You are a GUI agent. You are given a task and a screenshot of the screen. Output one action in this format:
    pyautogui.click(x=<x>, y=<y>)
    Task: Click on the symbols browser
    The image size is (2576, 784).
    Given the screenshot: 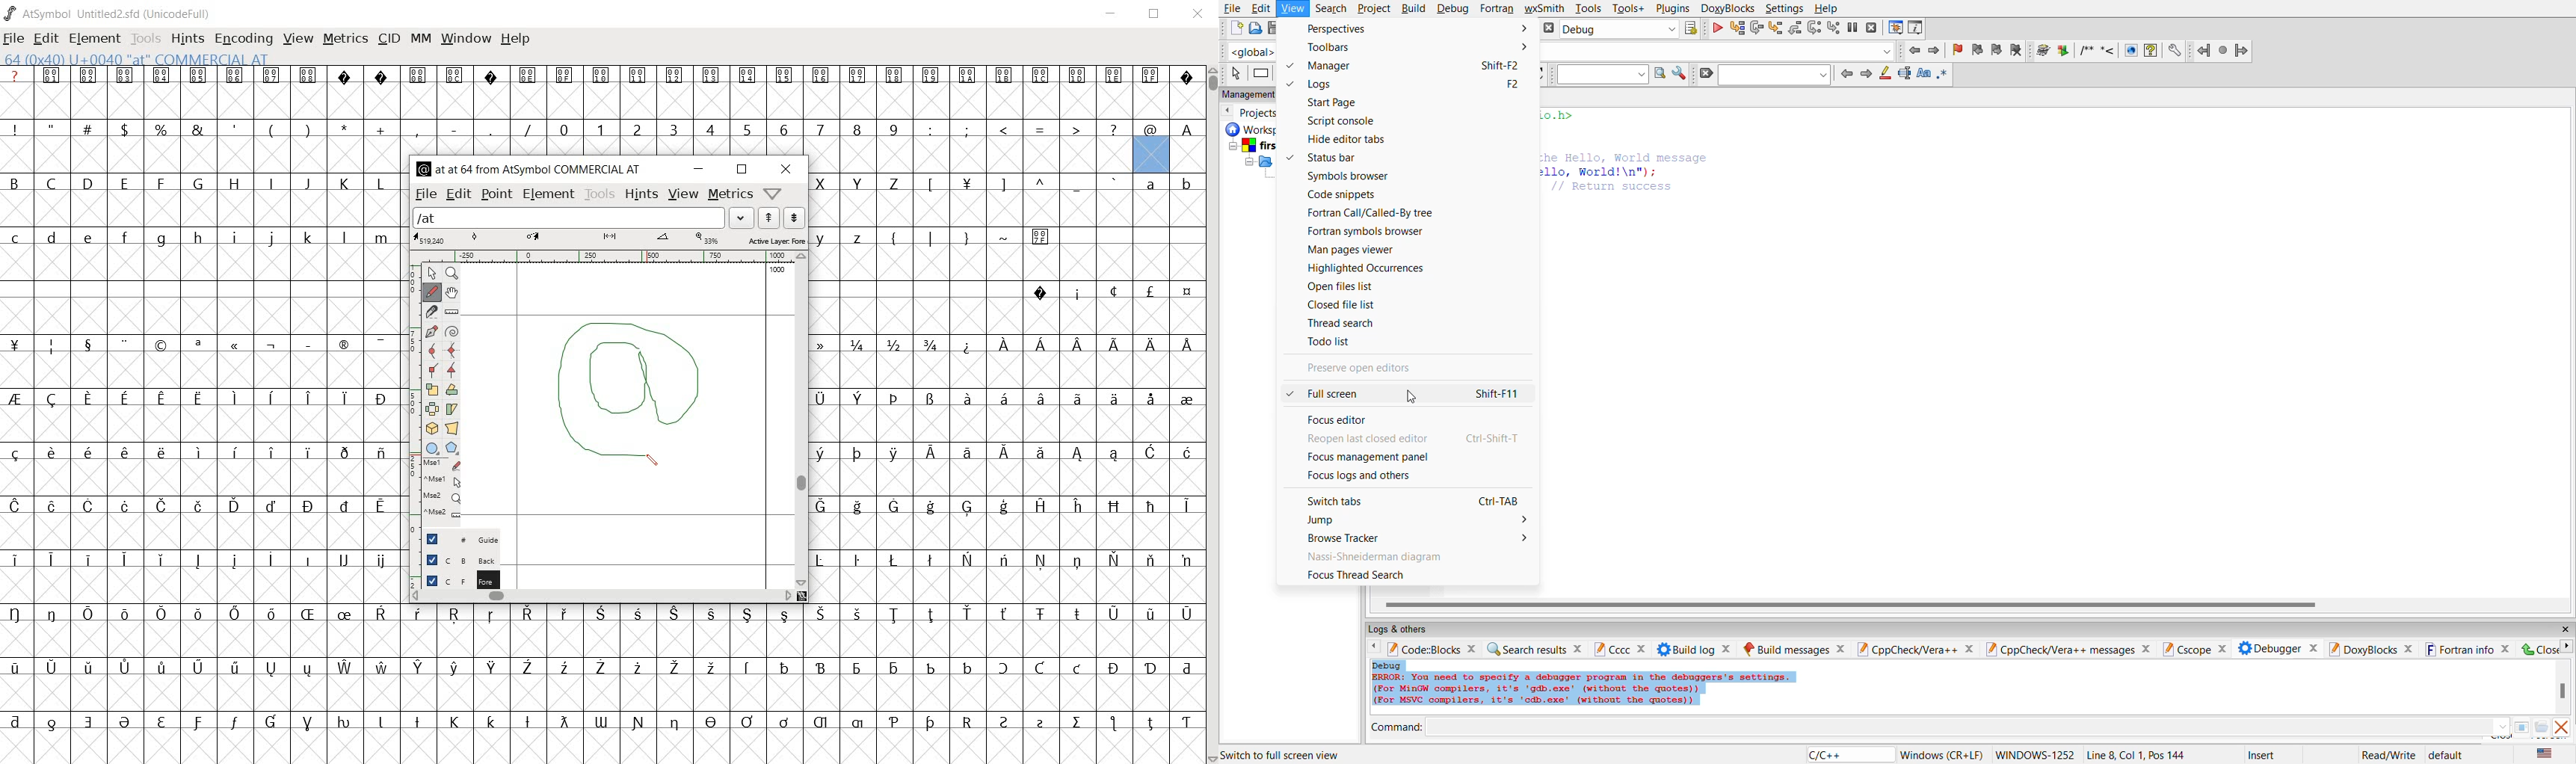 What is the action you would take?
    pyautogui.click(x=1348, y=177)
    